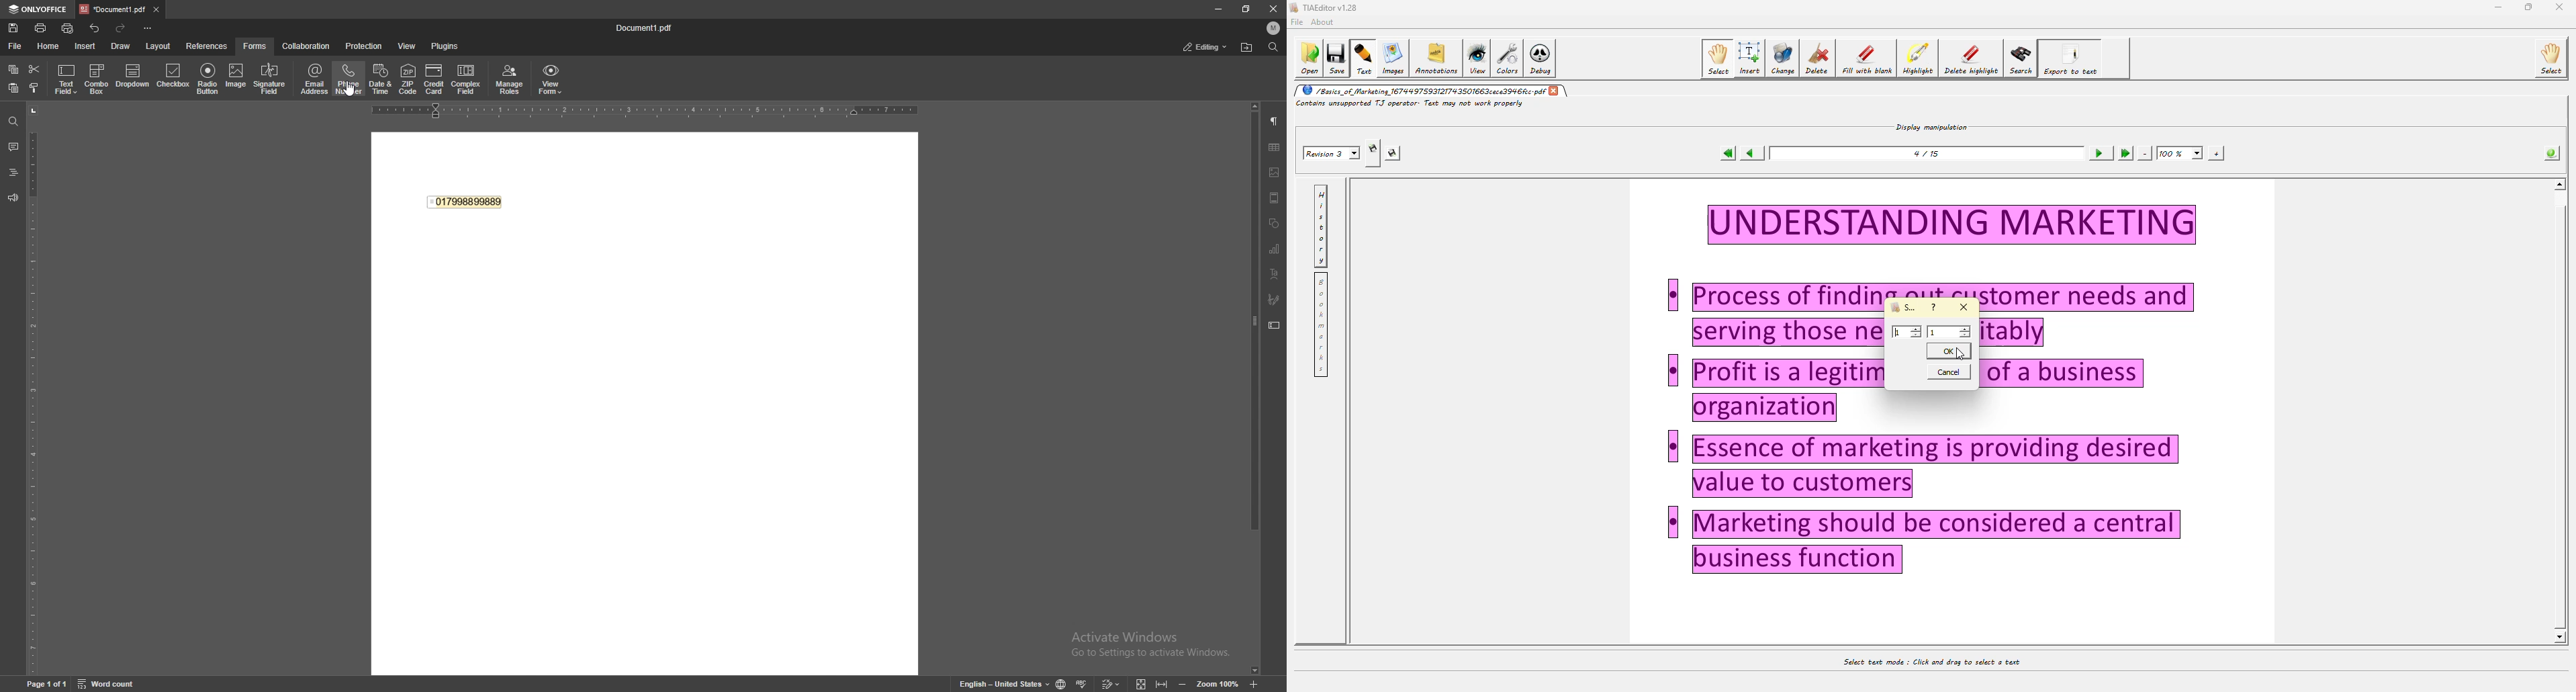 This screenshot has height=700, width=2576. I want to click on image, so click(1275, 172).